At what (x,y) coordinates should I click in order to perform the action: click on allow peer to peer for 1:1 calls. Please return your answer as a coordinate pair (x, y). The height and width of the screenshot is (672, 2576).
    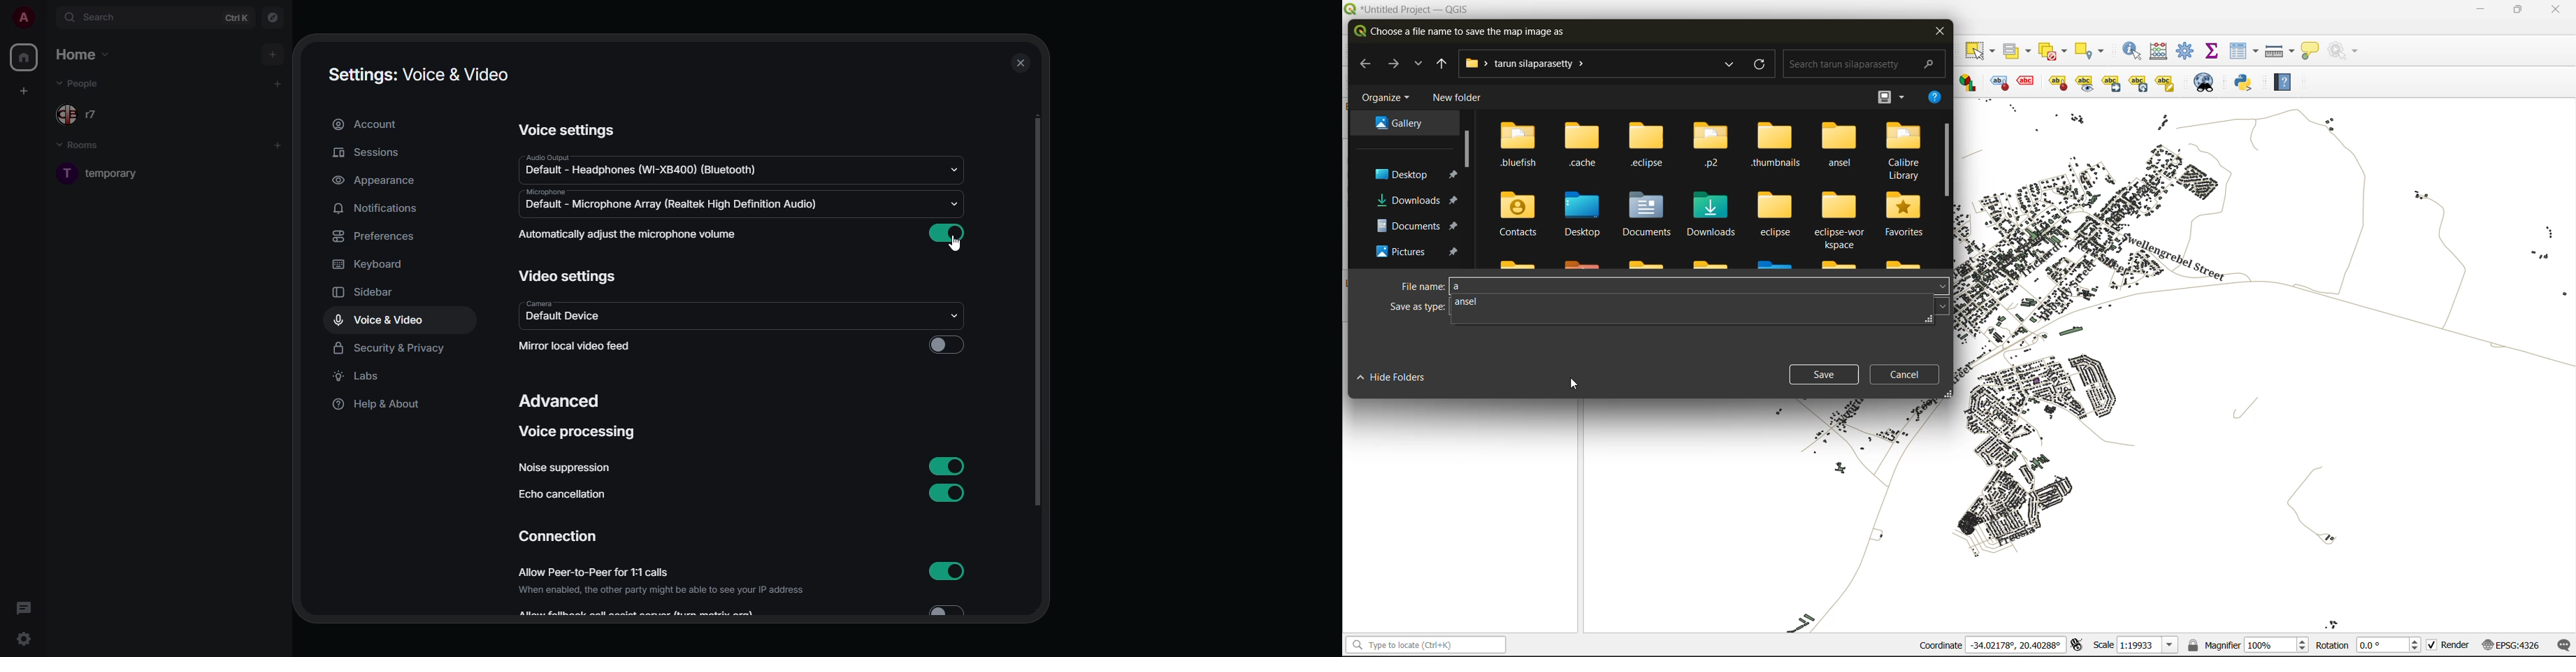
    Looking at the image, I should click on (661, 582).